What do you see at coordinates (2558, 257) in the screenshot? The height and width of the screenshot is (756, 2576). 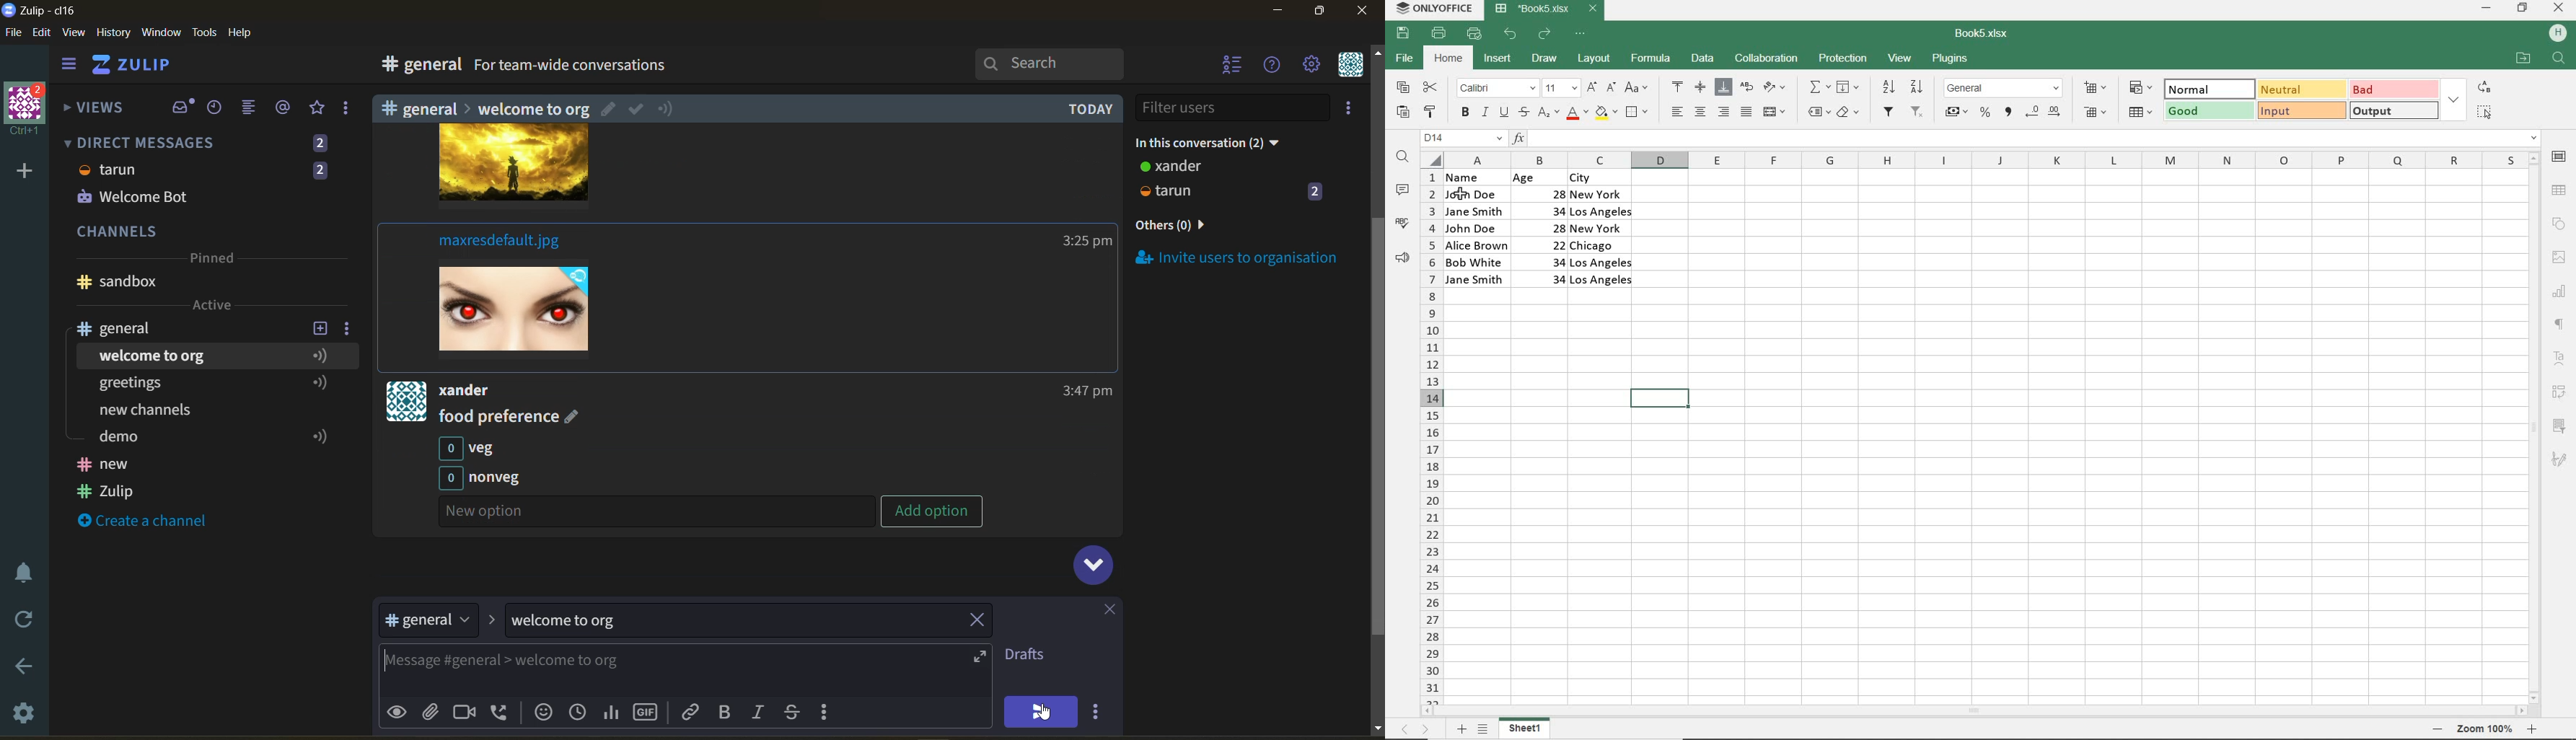 I see `IMAGE` at bounding box center [2558, 257].